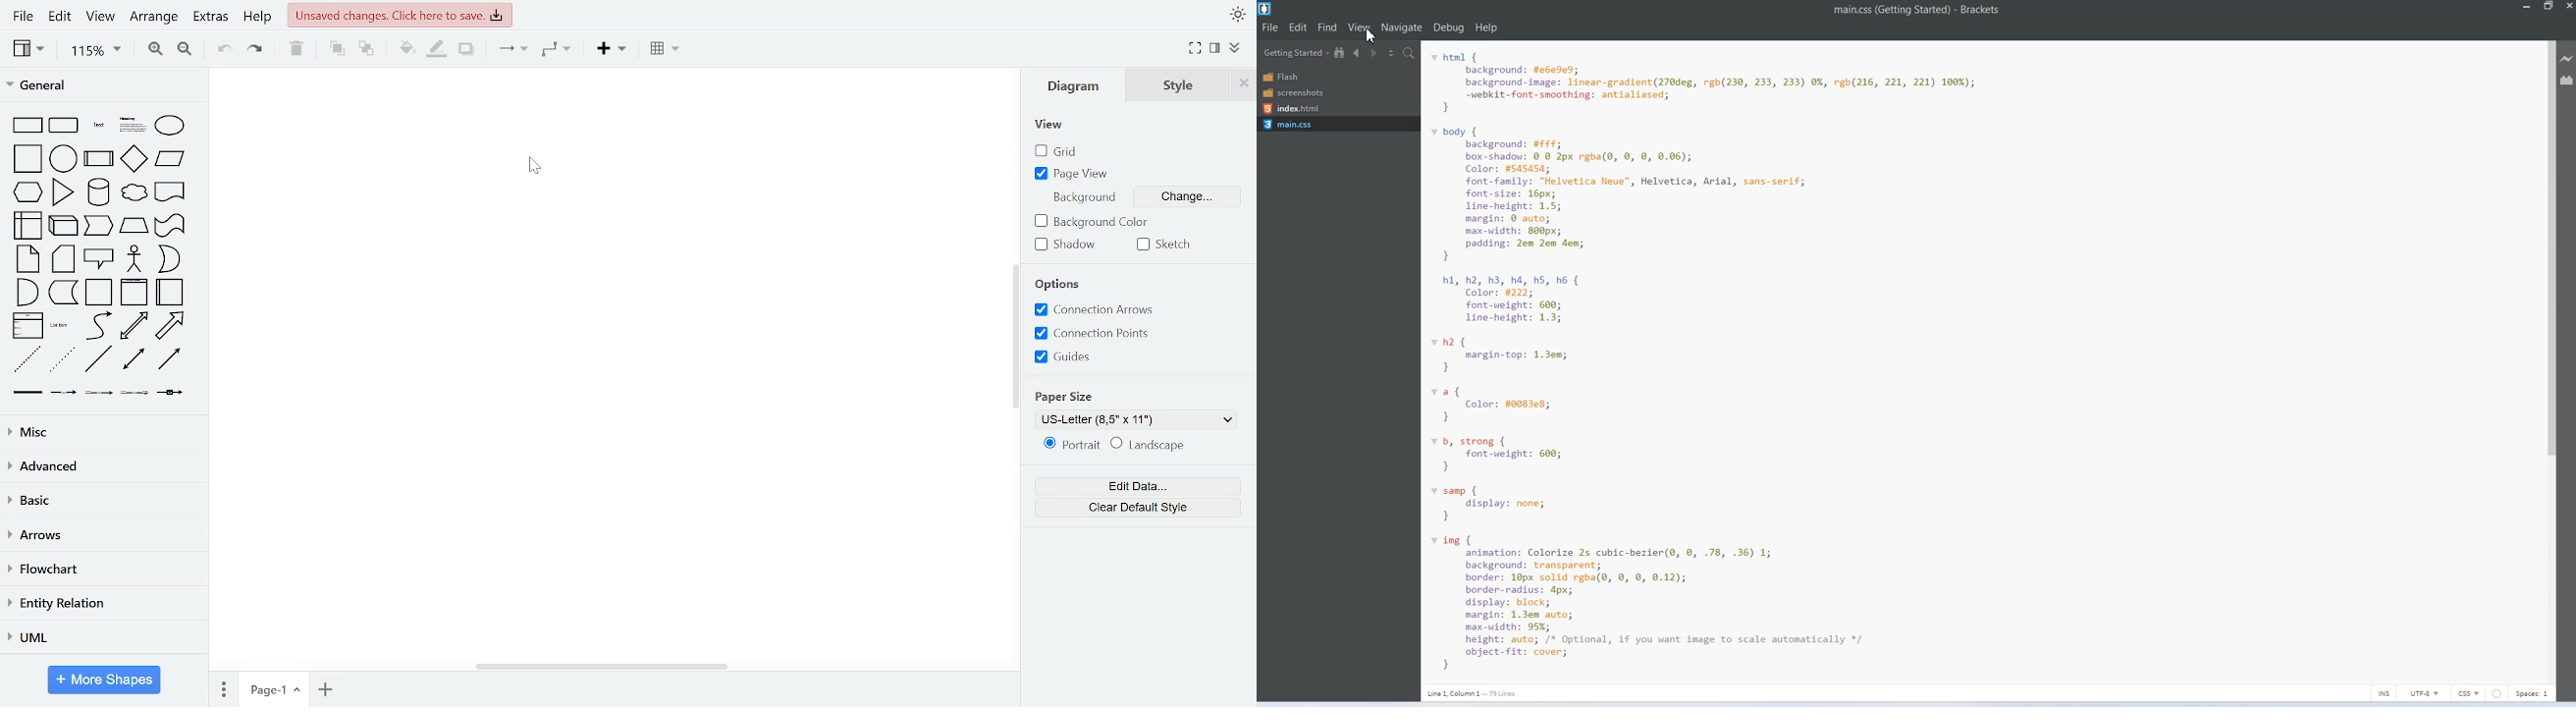 The height and width of the screenshot is (728, 2576). Describe the element at coordinates (222, 688) in the screenshot. I see `pages` at that location.